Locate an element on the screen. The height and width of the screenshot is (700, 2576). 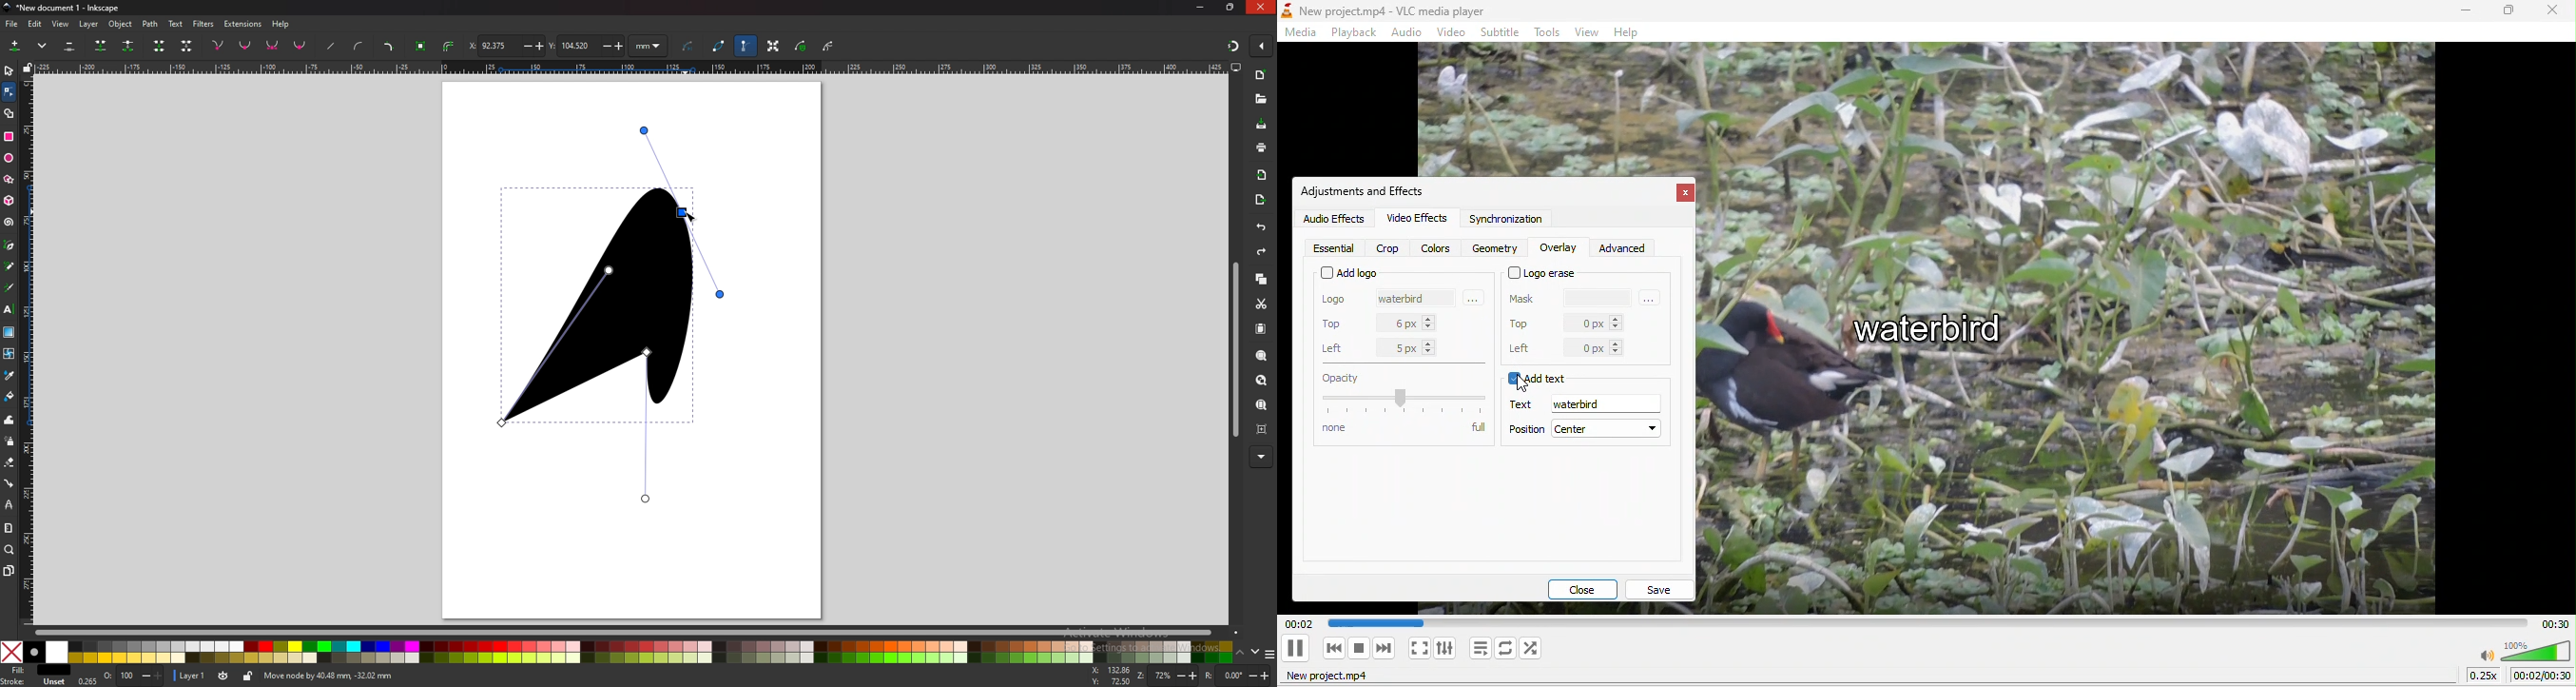
cursor is located at coordinates (691, 216).